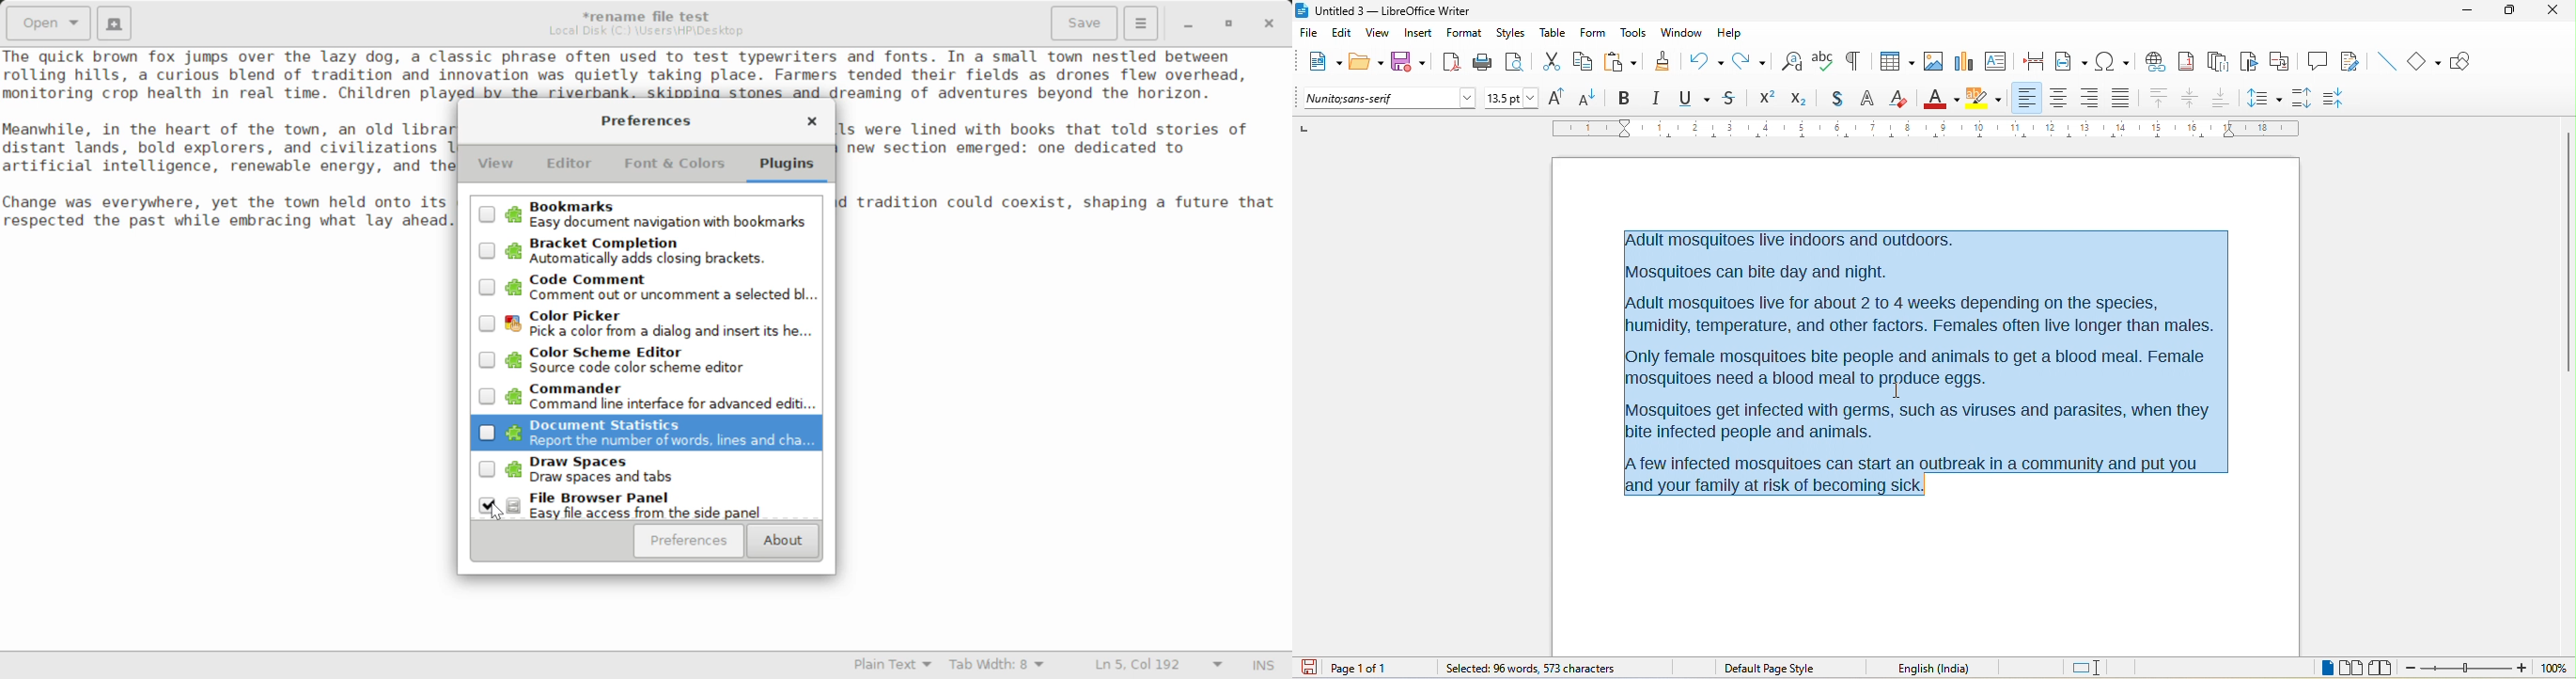 The image size is (2576, 700). What do you see at coordinates (2058, 99) in the screenshot?
I see `align center` at bounding box center [2058, 99].